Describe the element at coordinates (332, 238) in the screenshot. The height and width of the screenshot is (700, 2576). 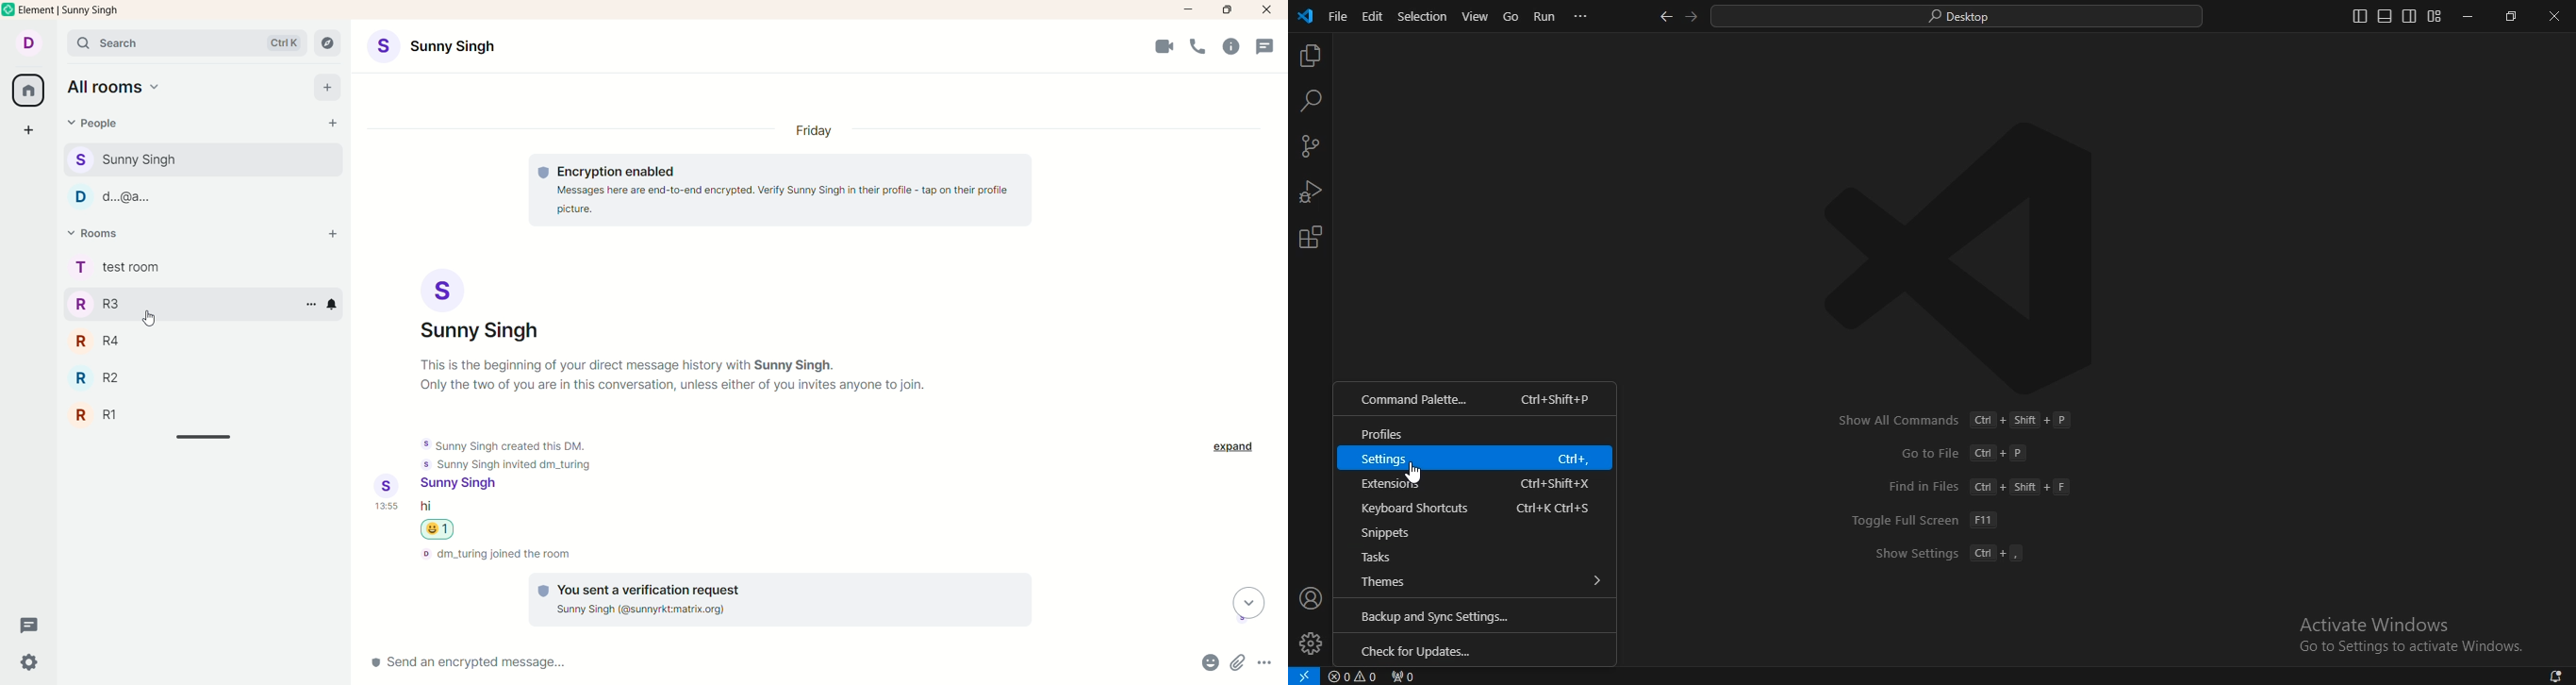
I see `add` at that location.